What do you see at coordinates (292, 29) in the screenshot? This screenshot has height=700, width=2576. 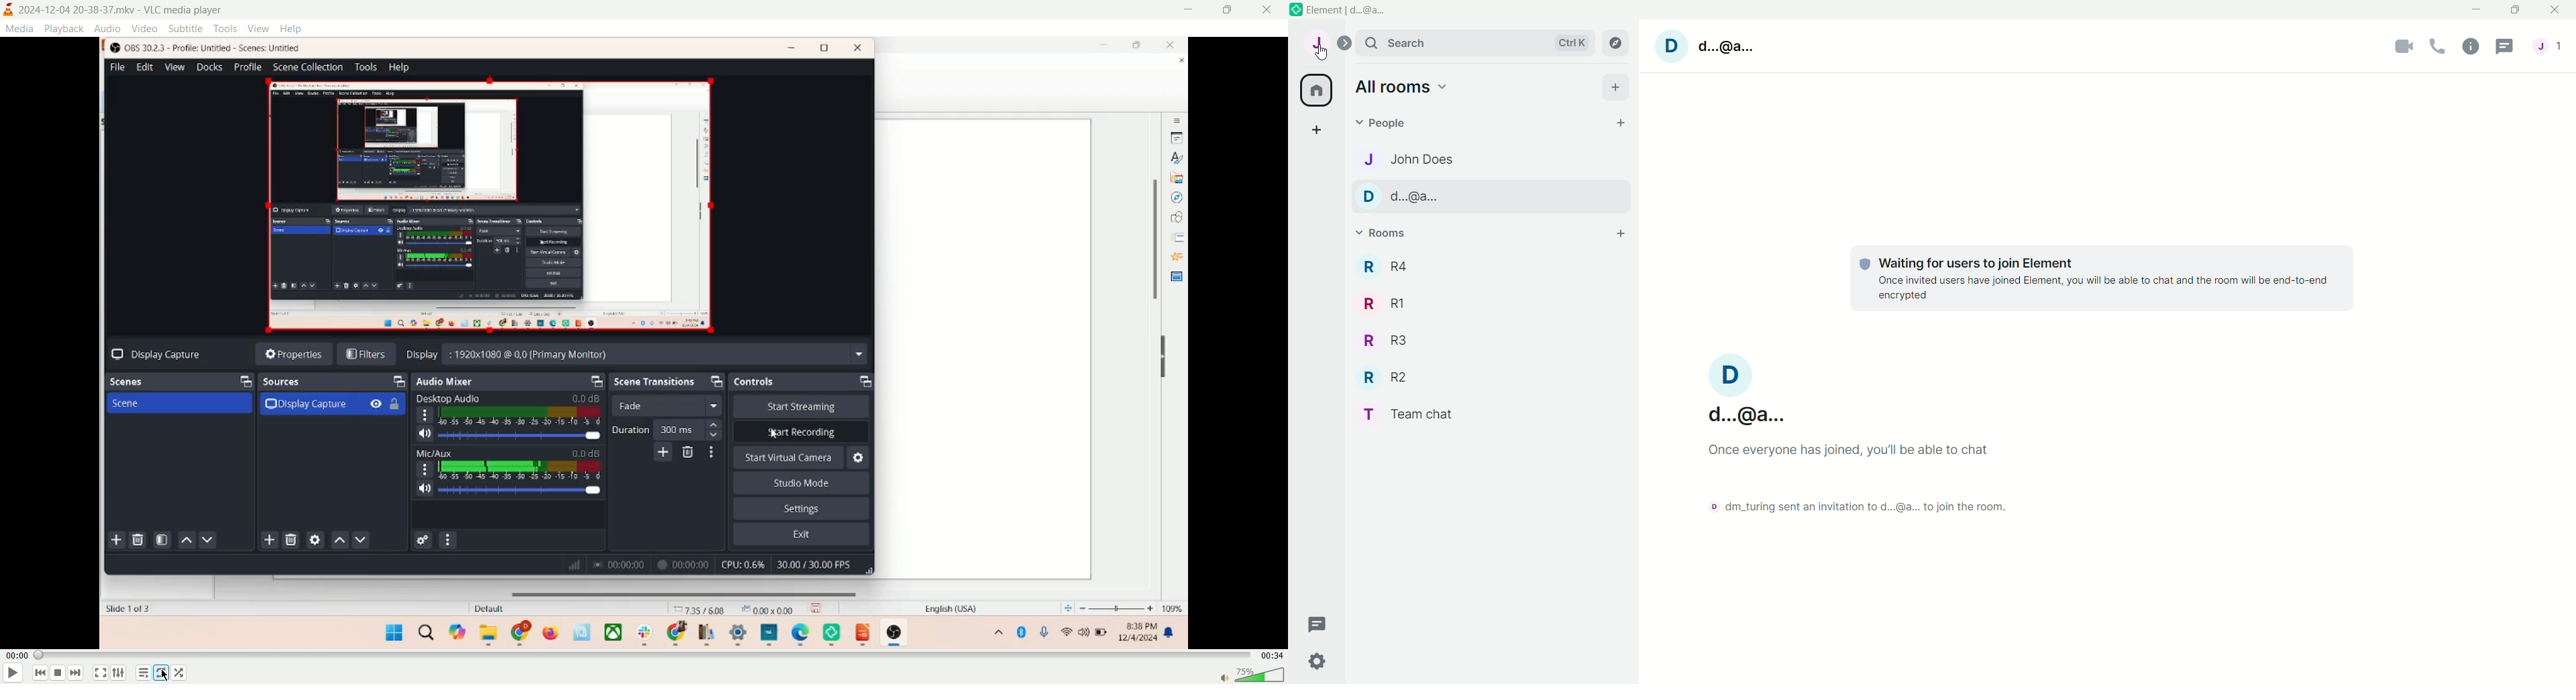 I see `help` at bounding box center [292, 29].